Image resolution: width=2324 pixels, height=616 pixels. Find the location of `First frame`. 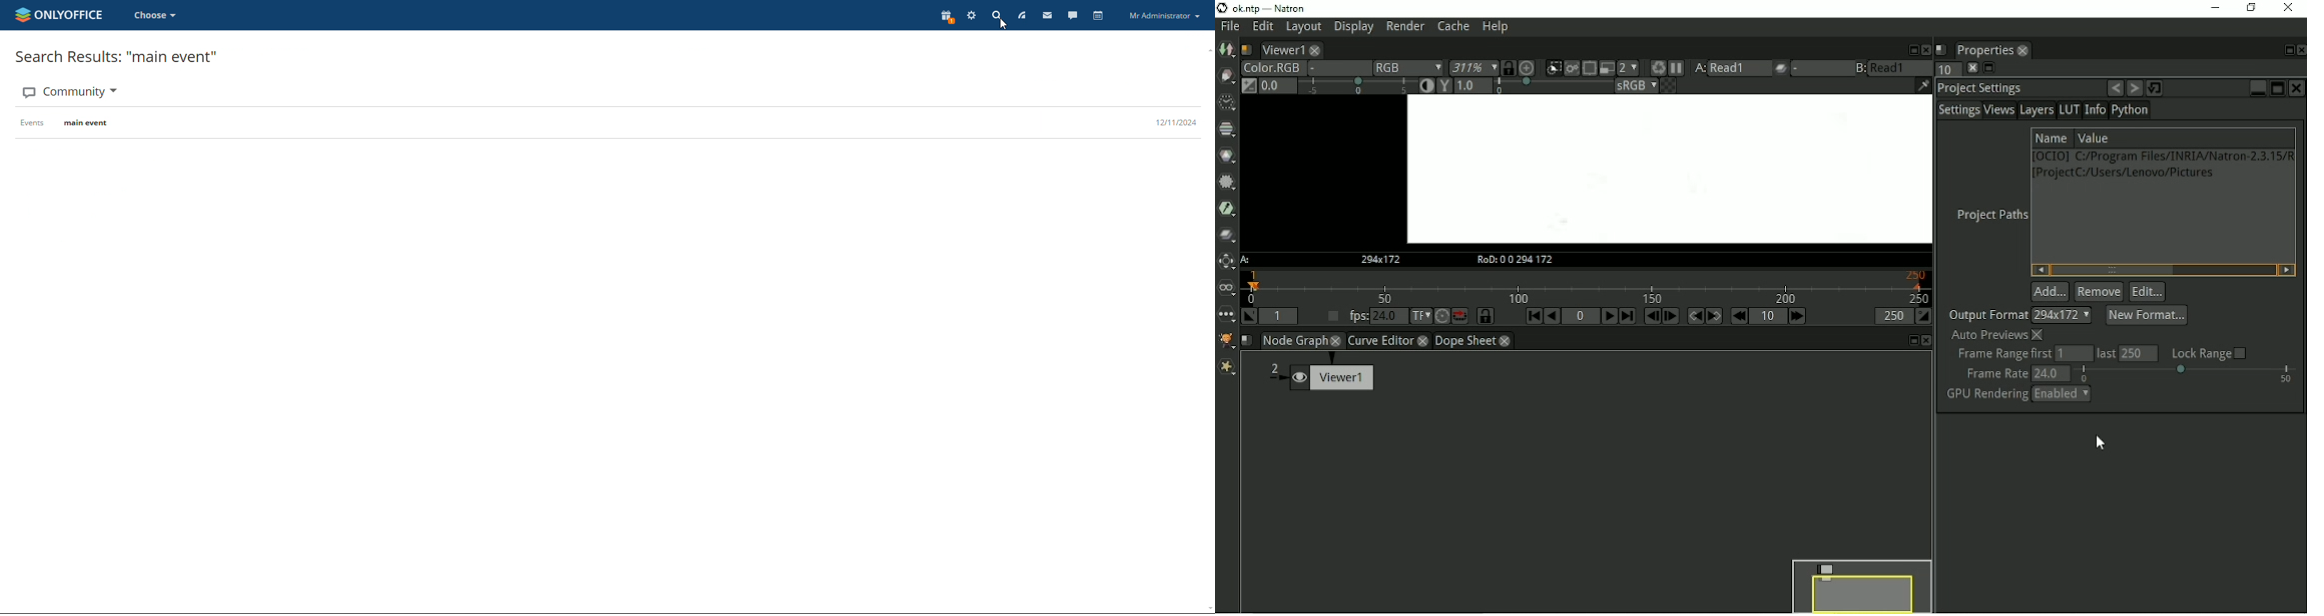

First frame is located at coordinates (1534, 315).